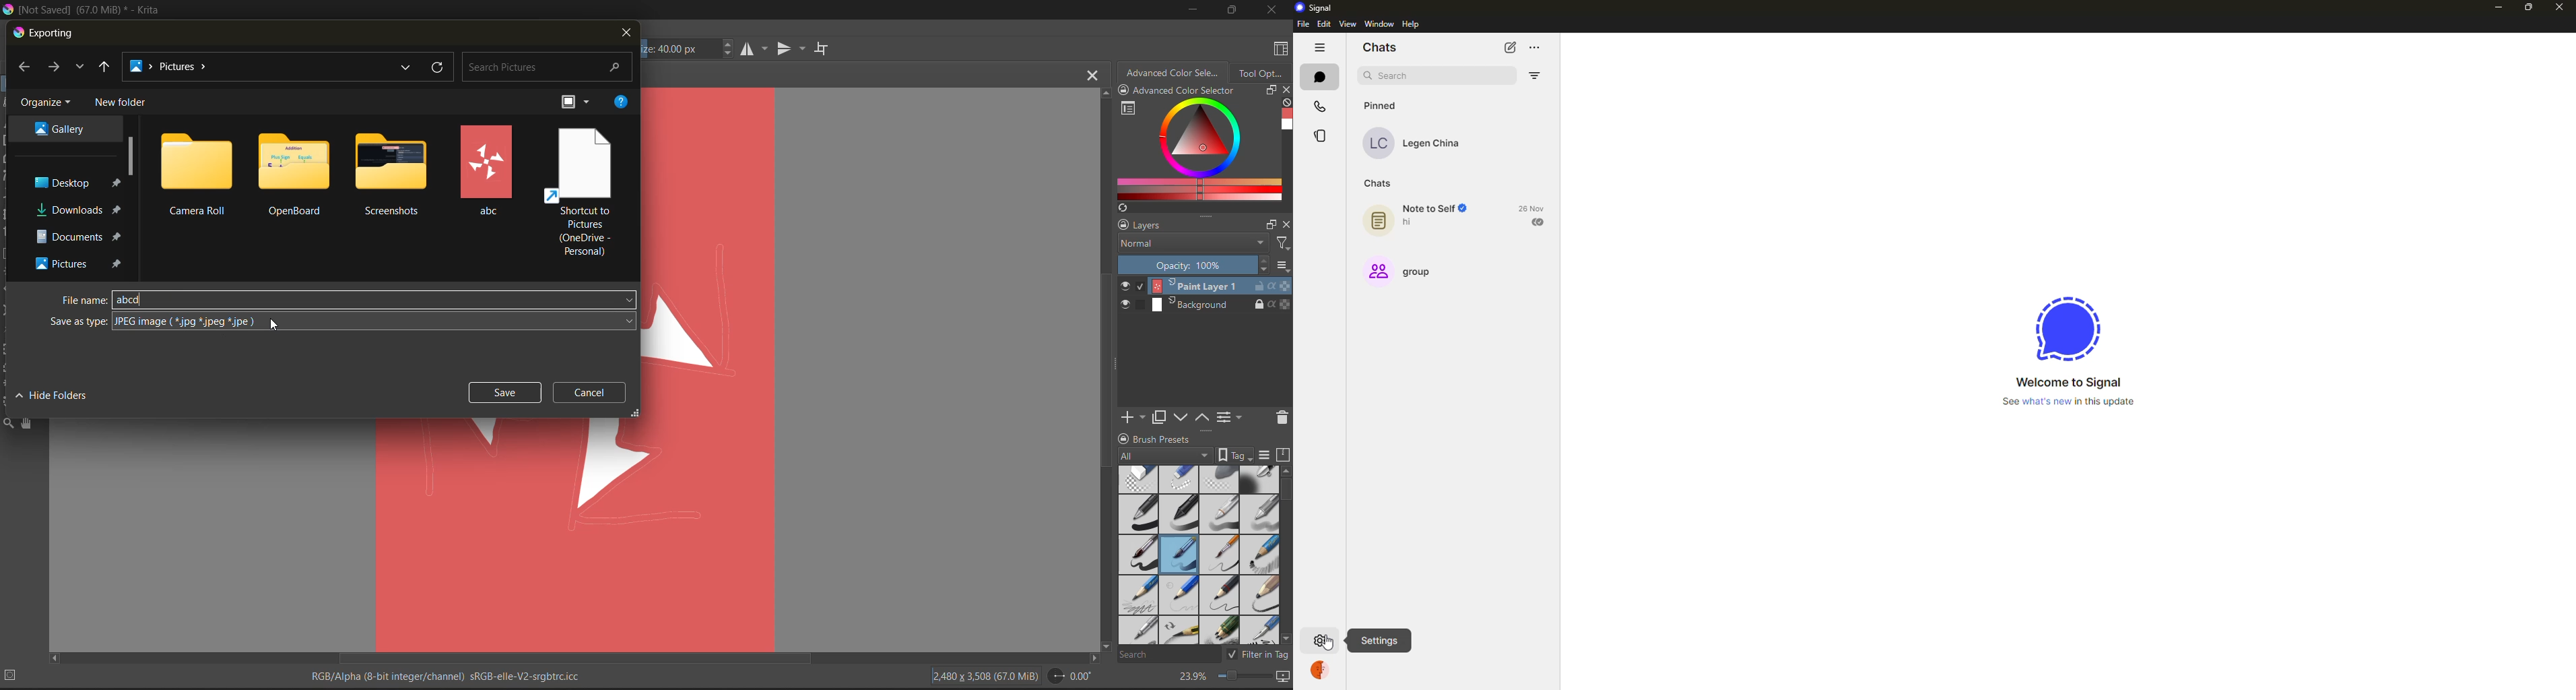 The height and width of the screenshot is (700, 2576). I want to click on close, so click(2560, 5).